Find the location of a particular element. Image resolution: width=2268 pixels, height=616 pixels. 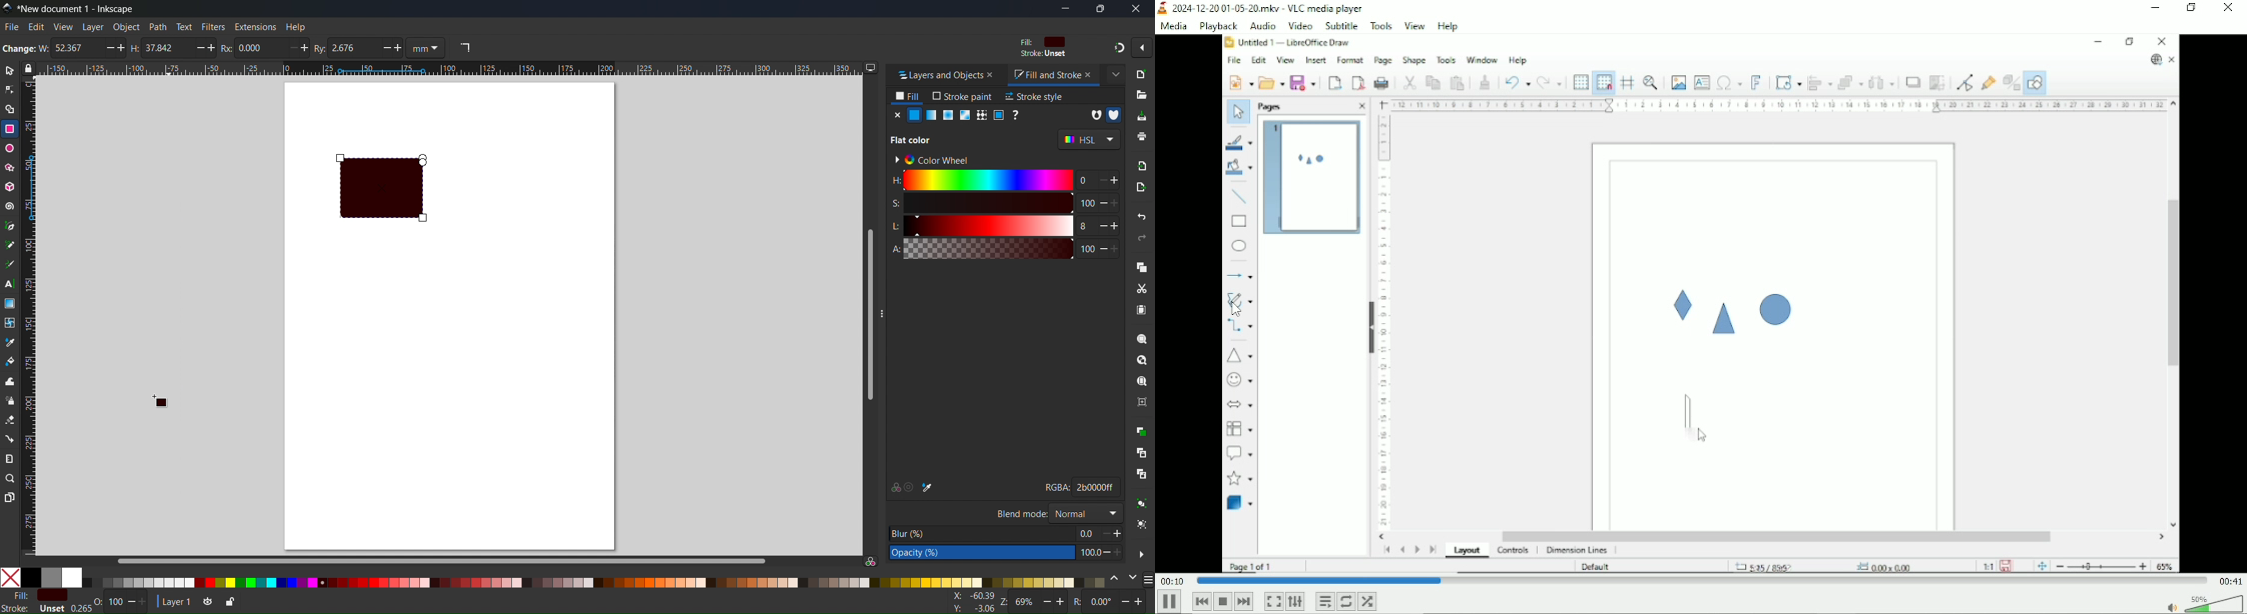

Evenodd is located at coordinates (1094, 114).